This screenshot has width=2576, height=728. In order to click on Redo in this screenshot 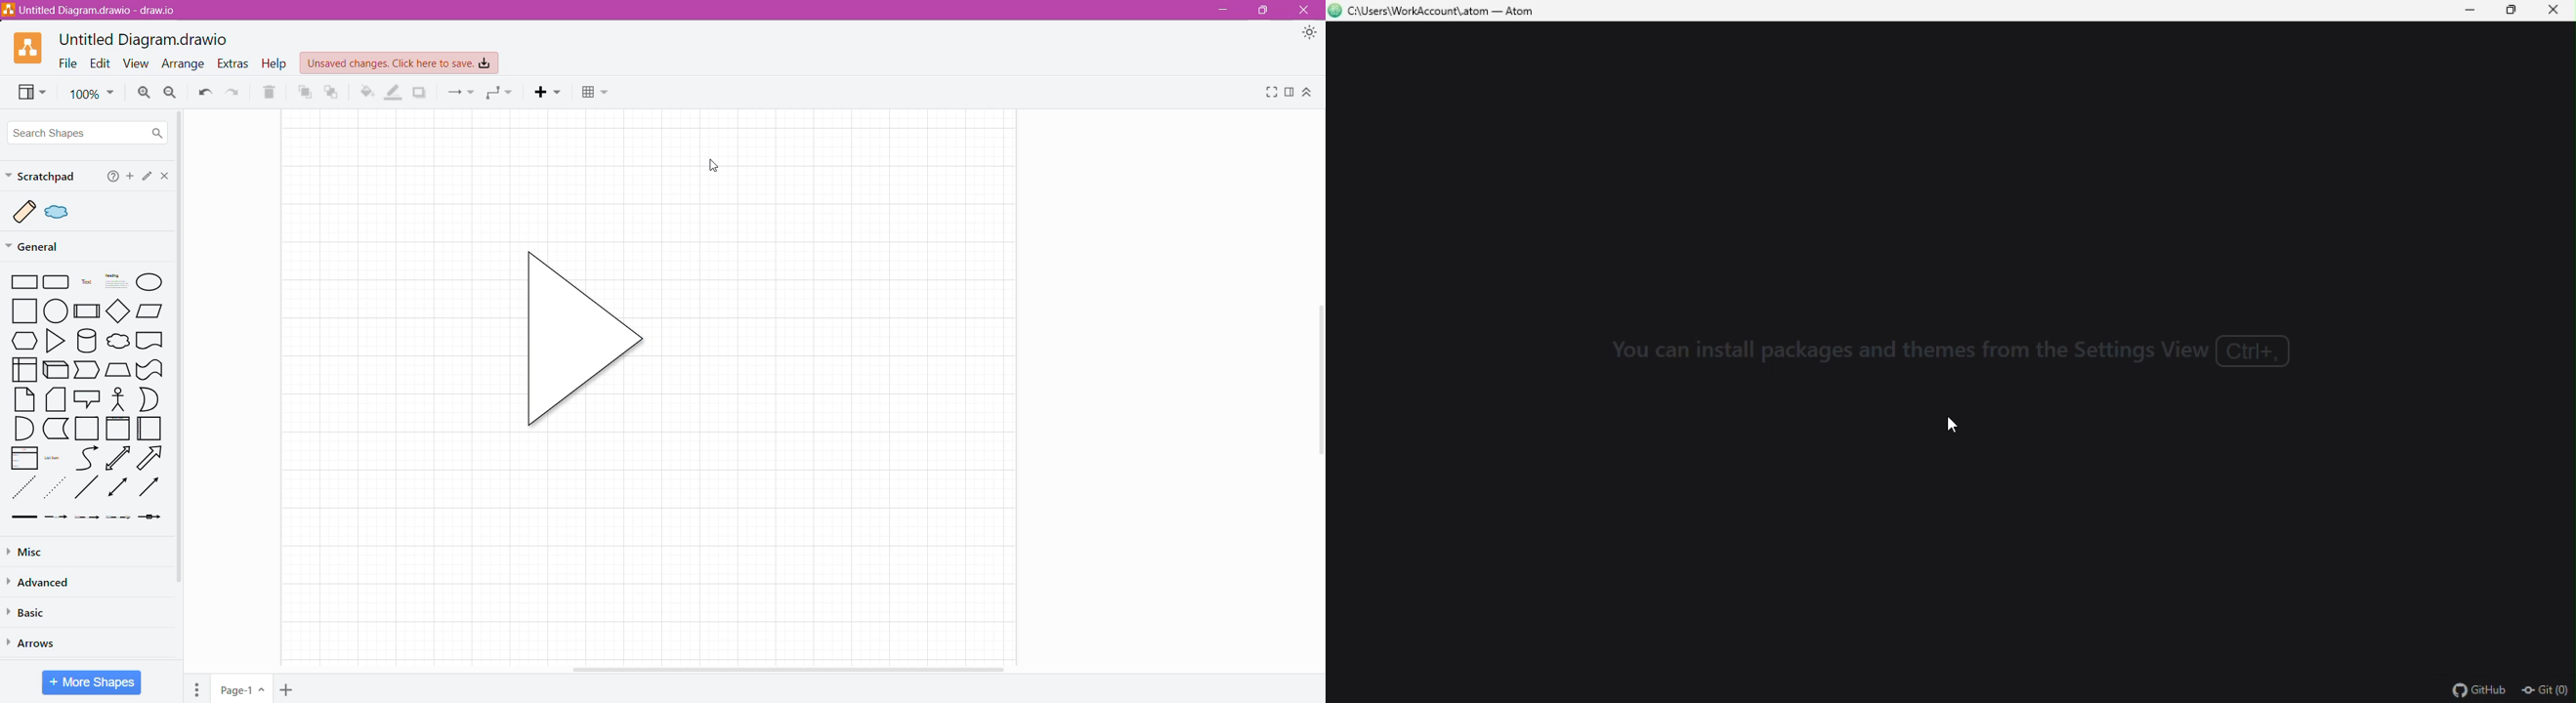, I will do `click(234, 93)`.